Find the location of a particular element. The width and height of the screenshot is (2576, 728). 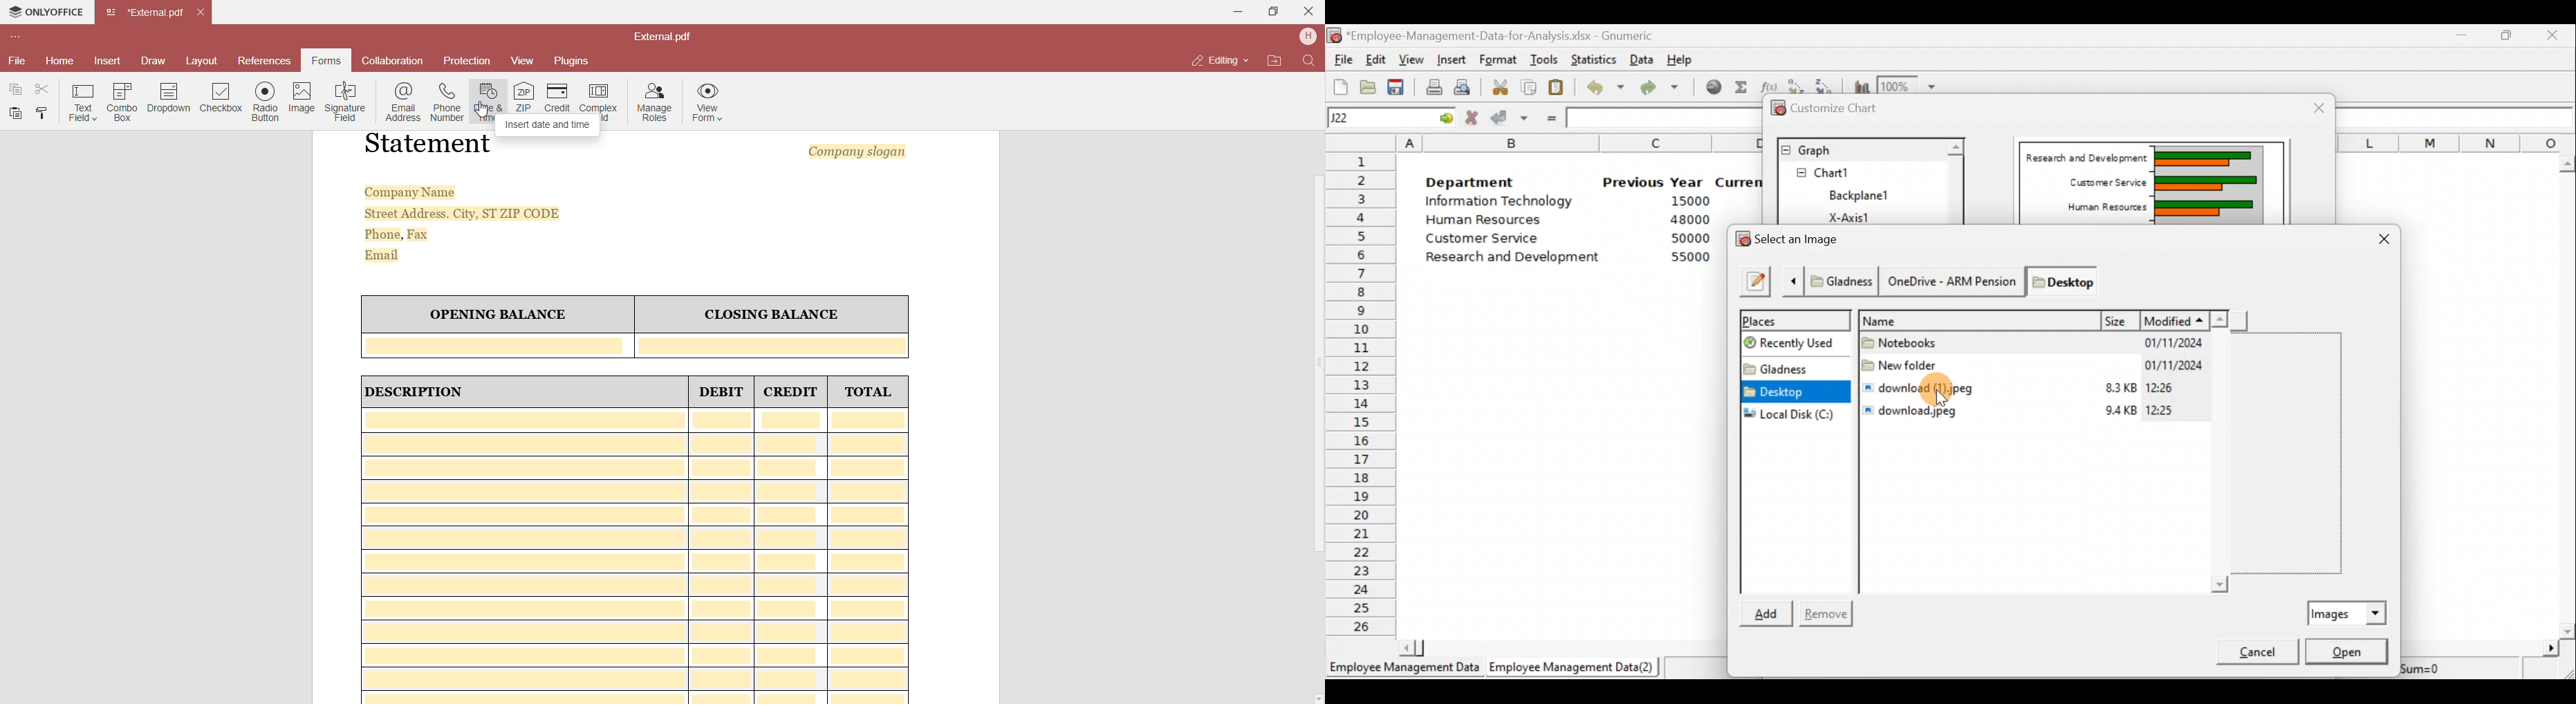

Data is located at coordinates (1642, 58).